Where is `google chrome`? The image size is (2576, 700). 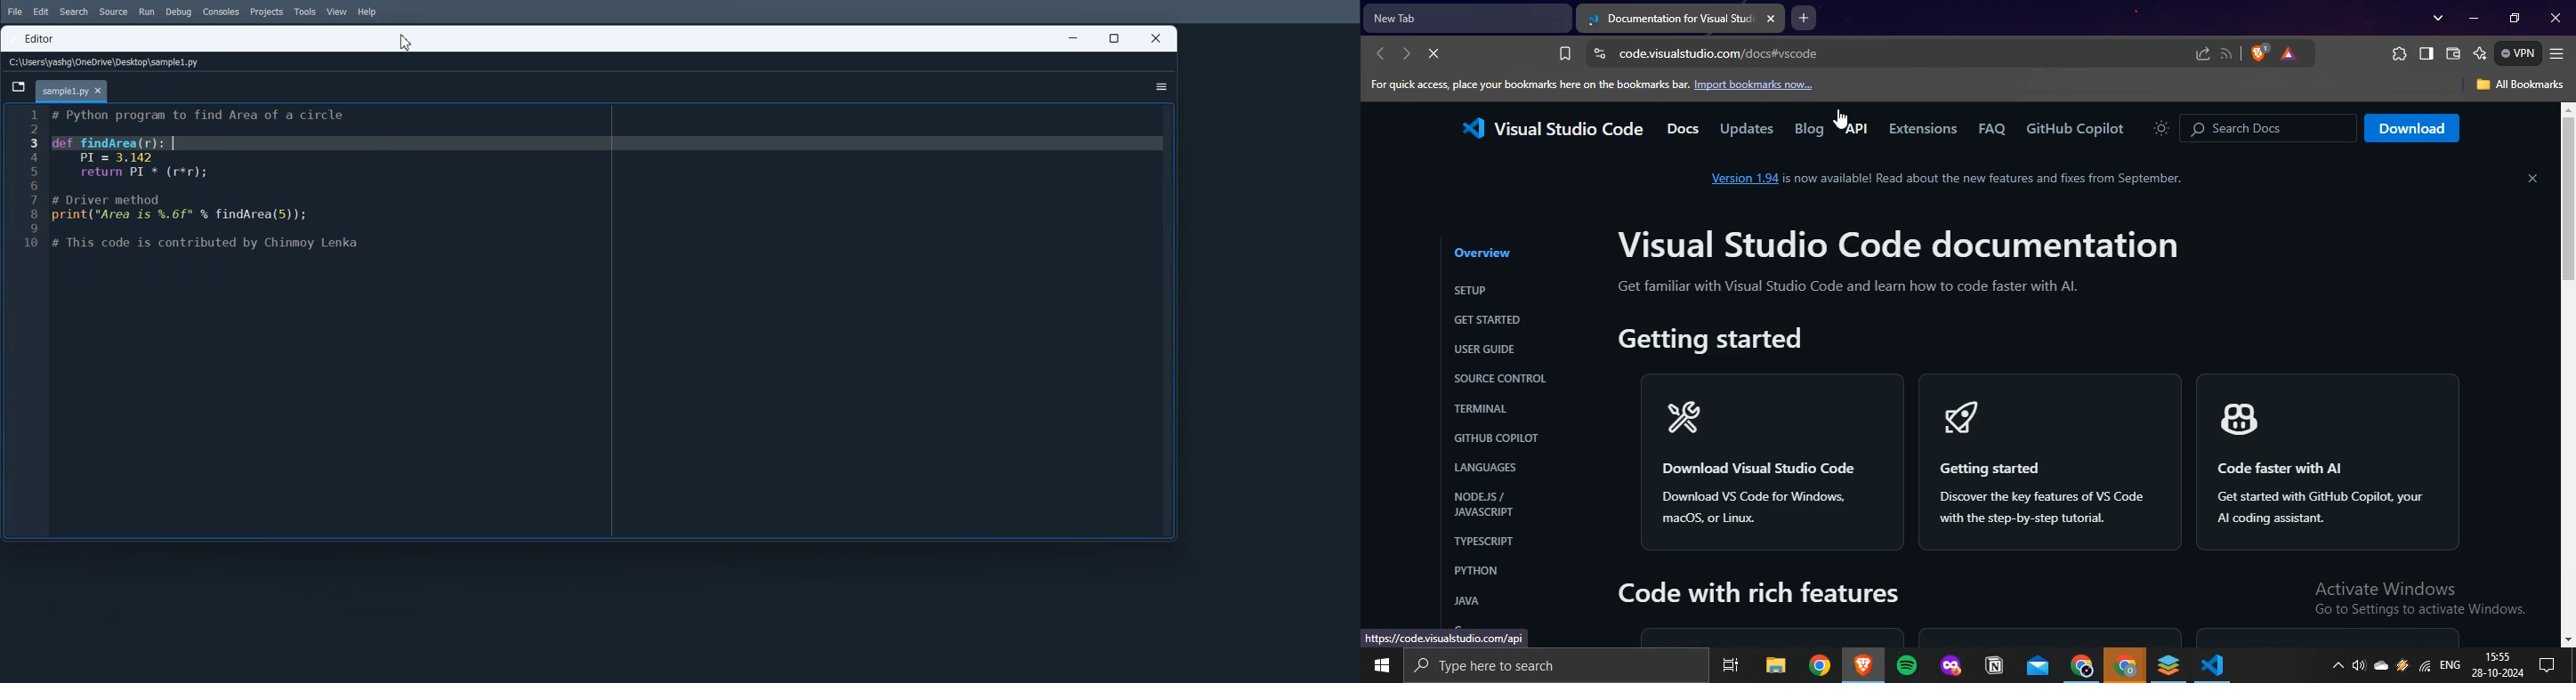 google chrome is located at coordinates (2081, 665).